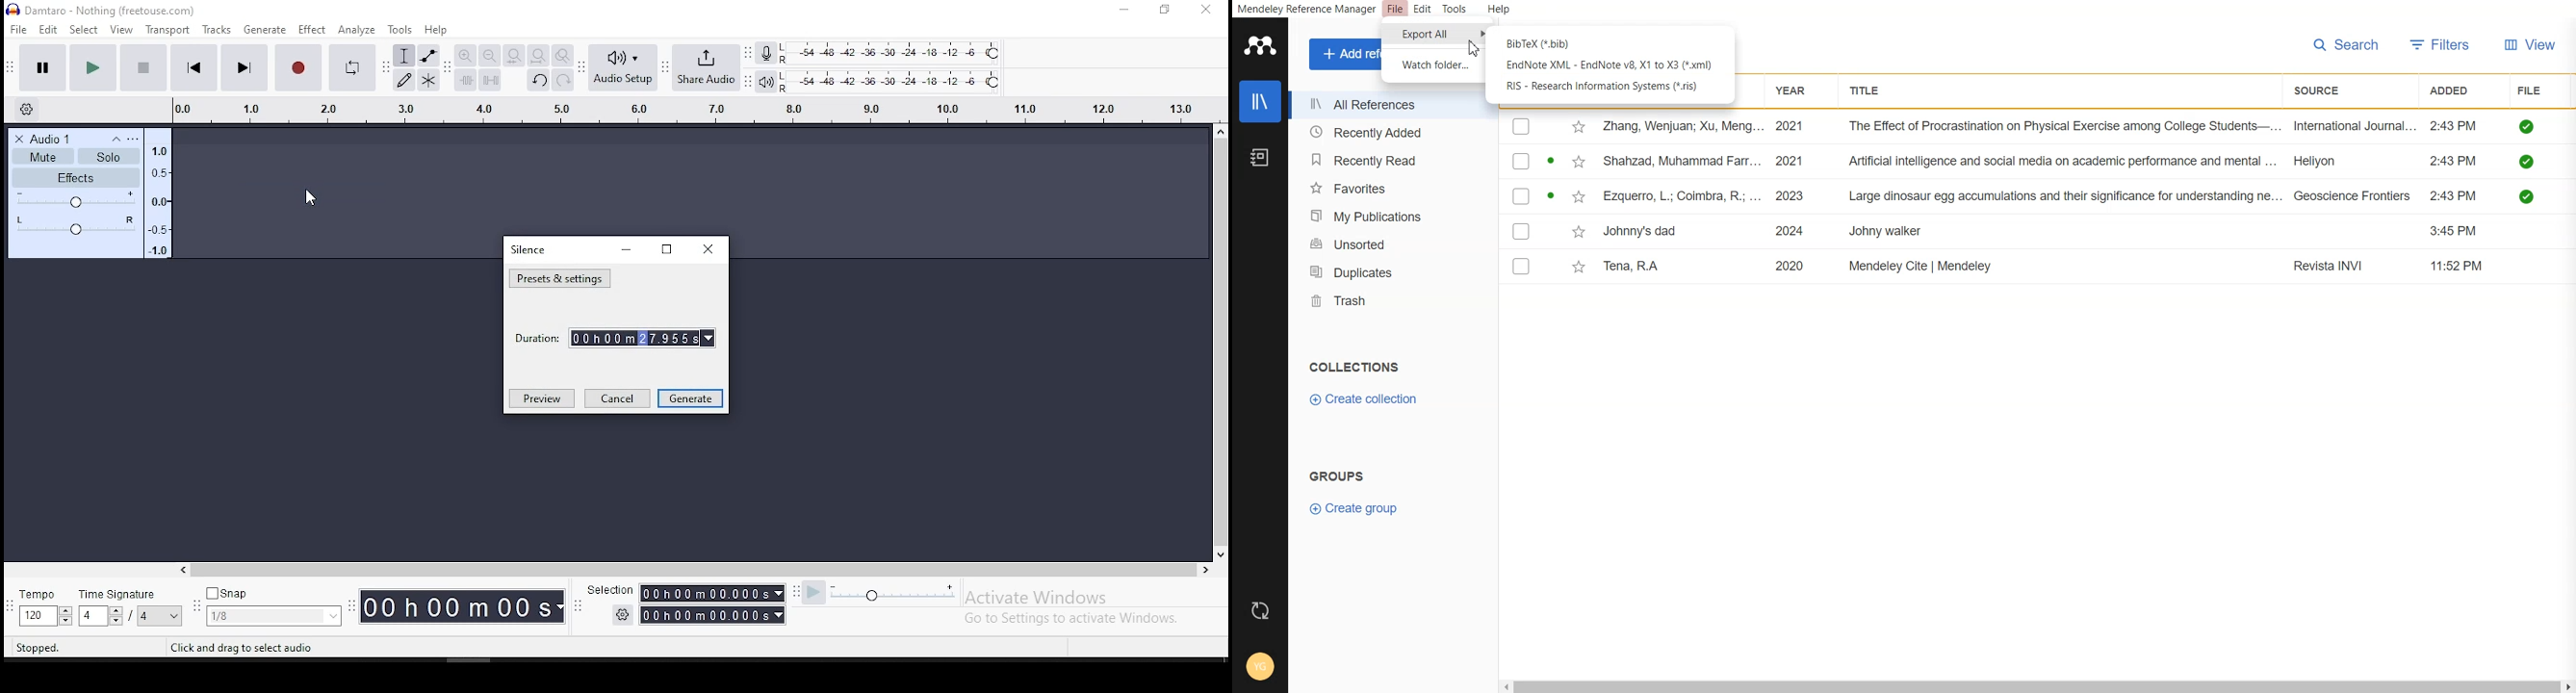 This screenshot has width=2576, height=700. I want to click on Search, so click(2347, 46).